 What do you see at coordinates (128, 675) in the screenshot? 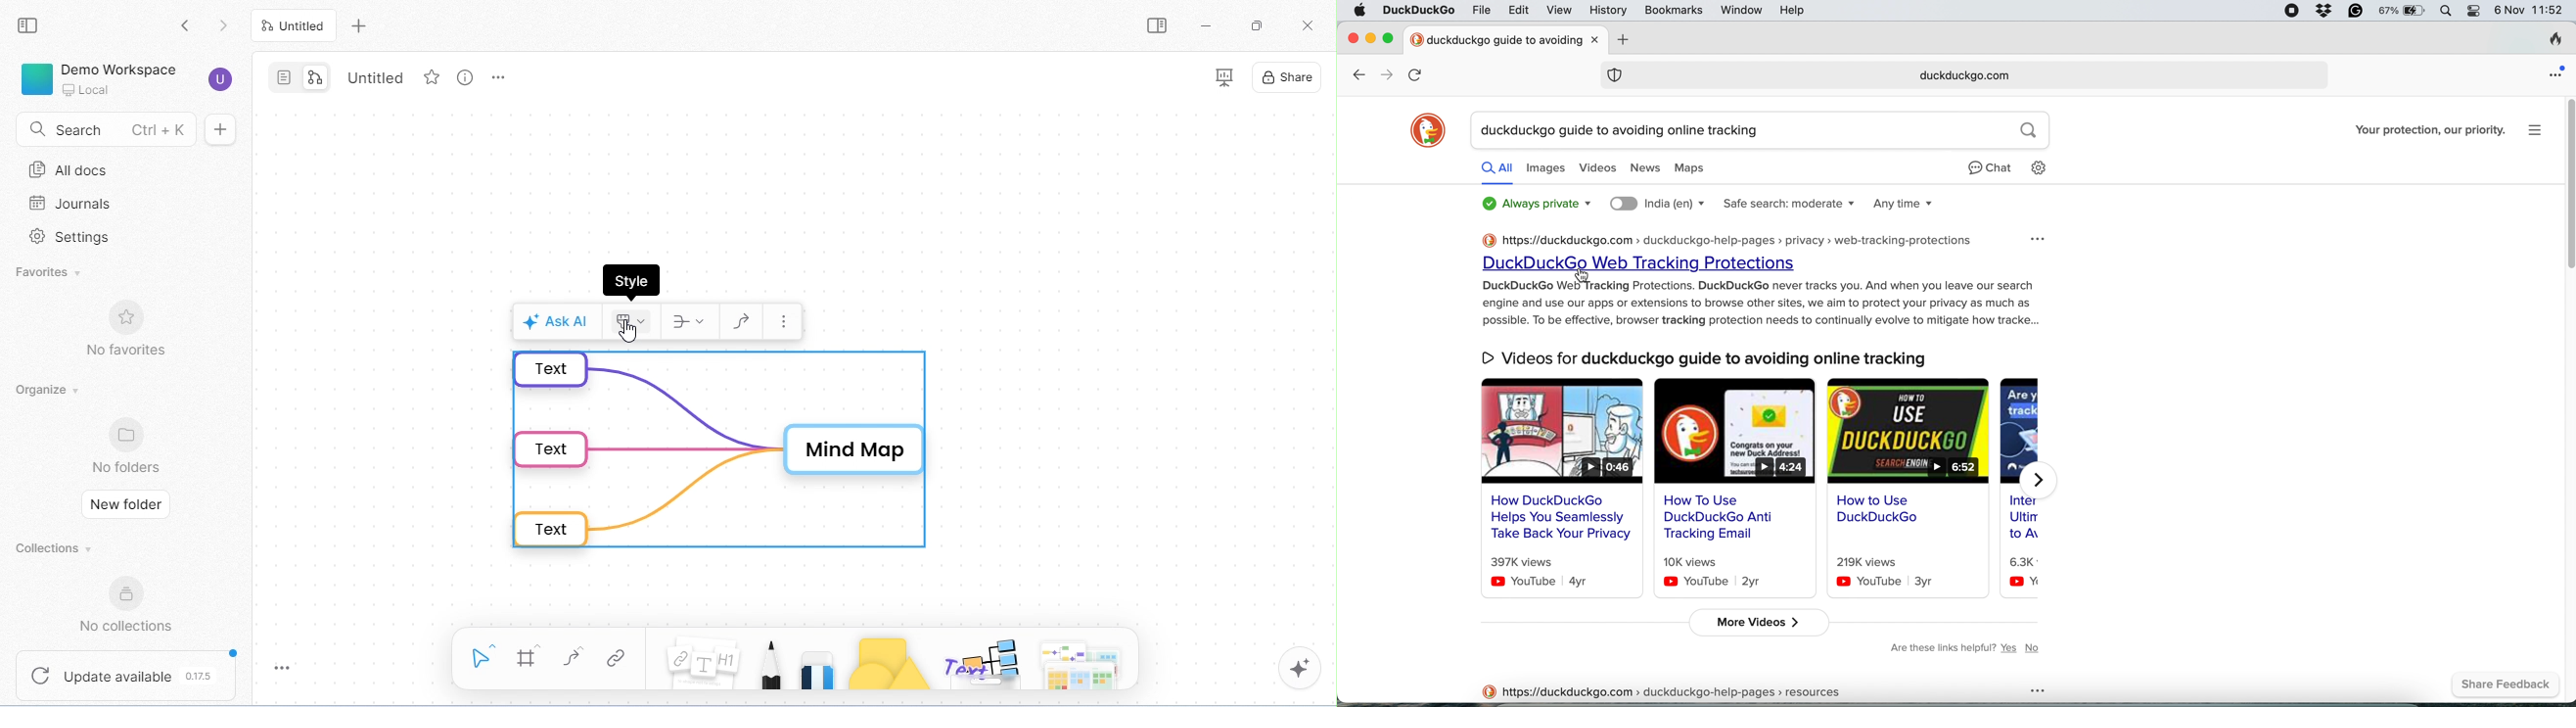
I see `update` at bounding box center [128, 675].